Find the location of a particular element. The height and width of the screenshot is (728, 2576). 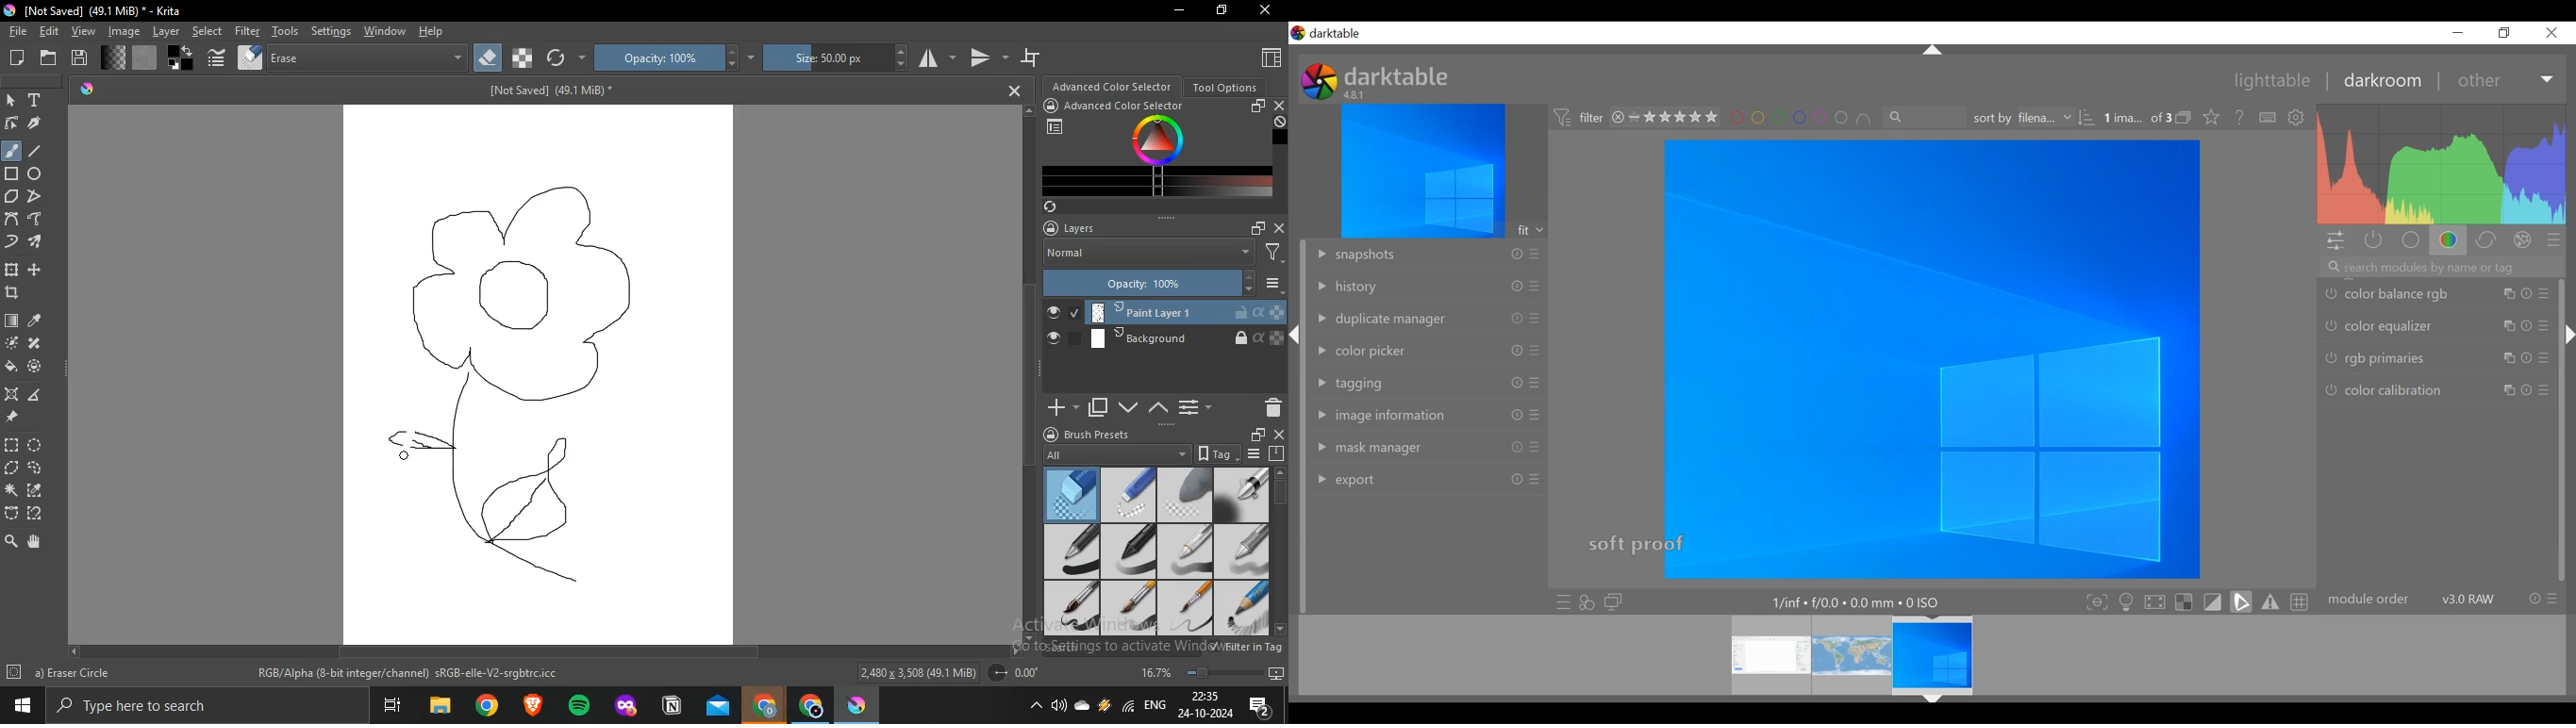

fill patterns is located at coordinates (147, 58).